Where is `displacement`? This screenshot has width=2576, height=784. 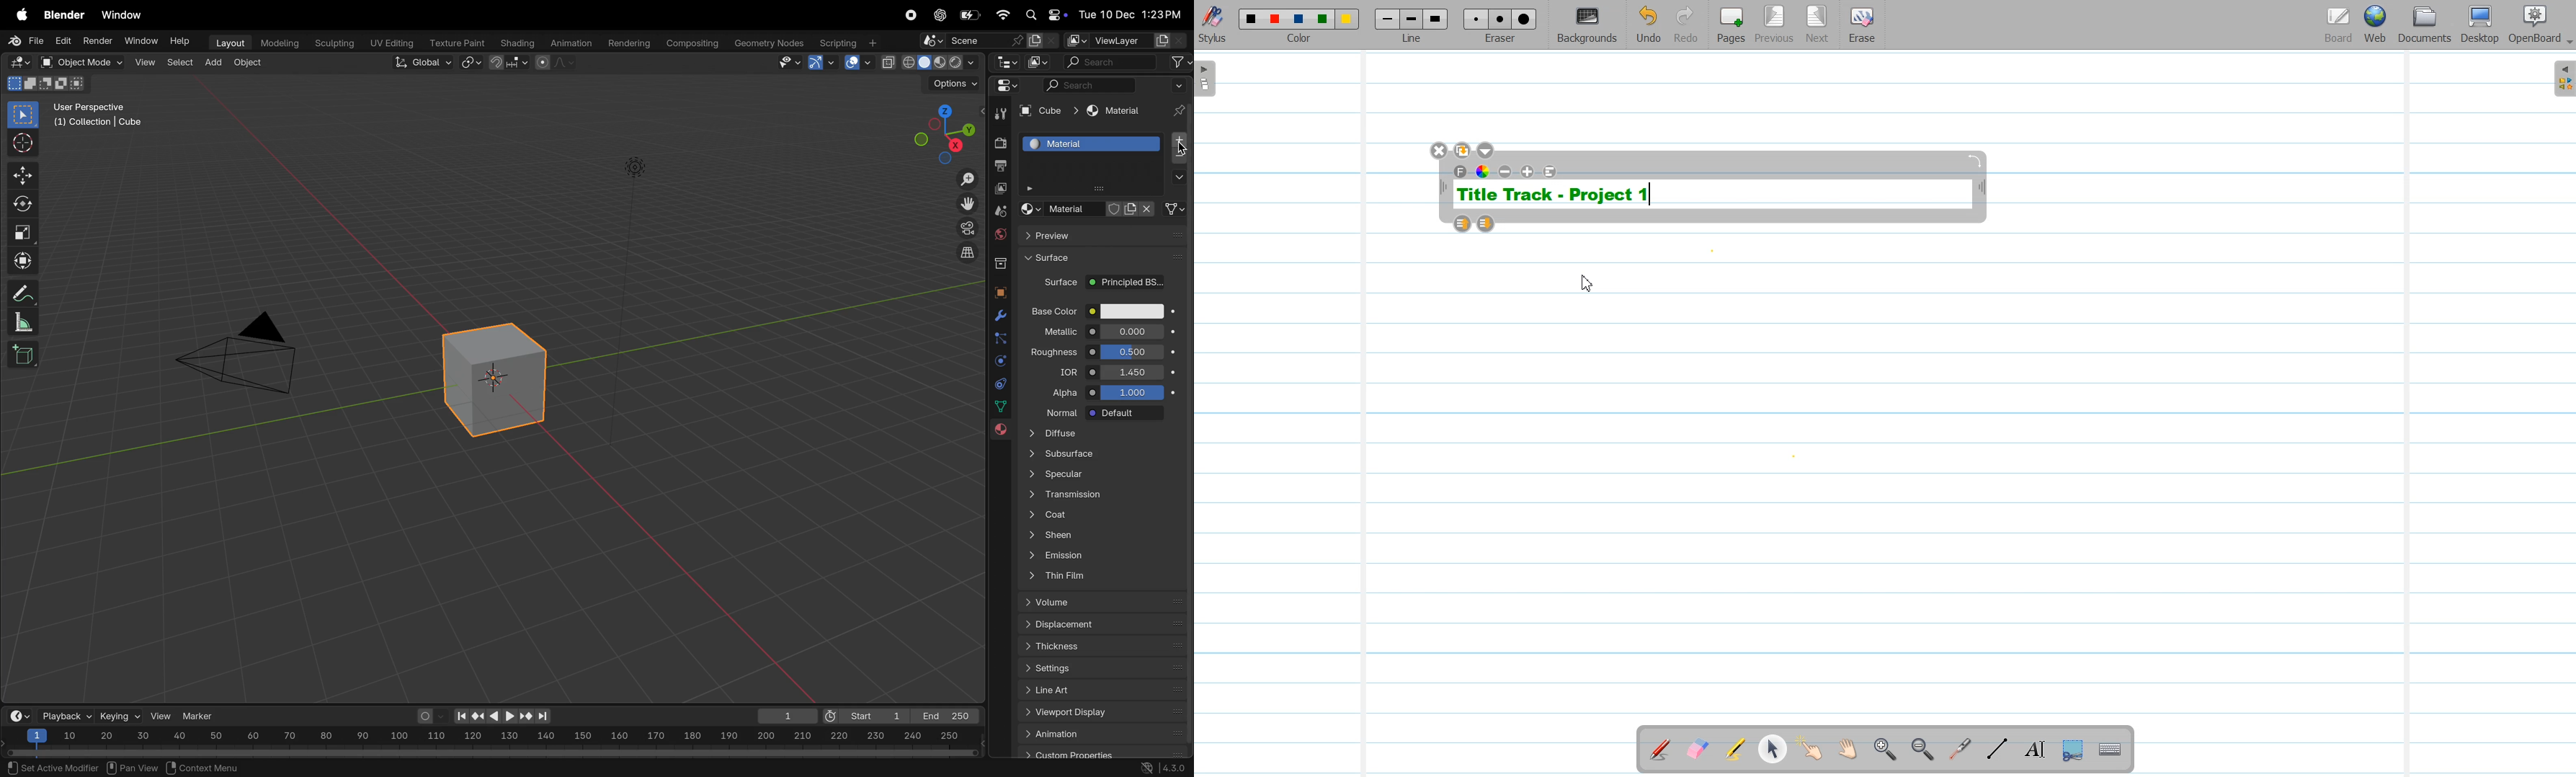 displacement is located at coordinates (1080, 623).